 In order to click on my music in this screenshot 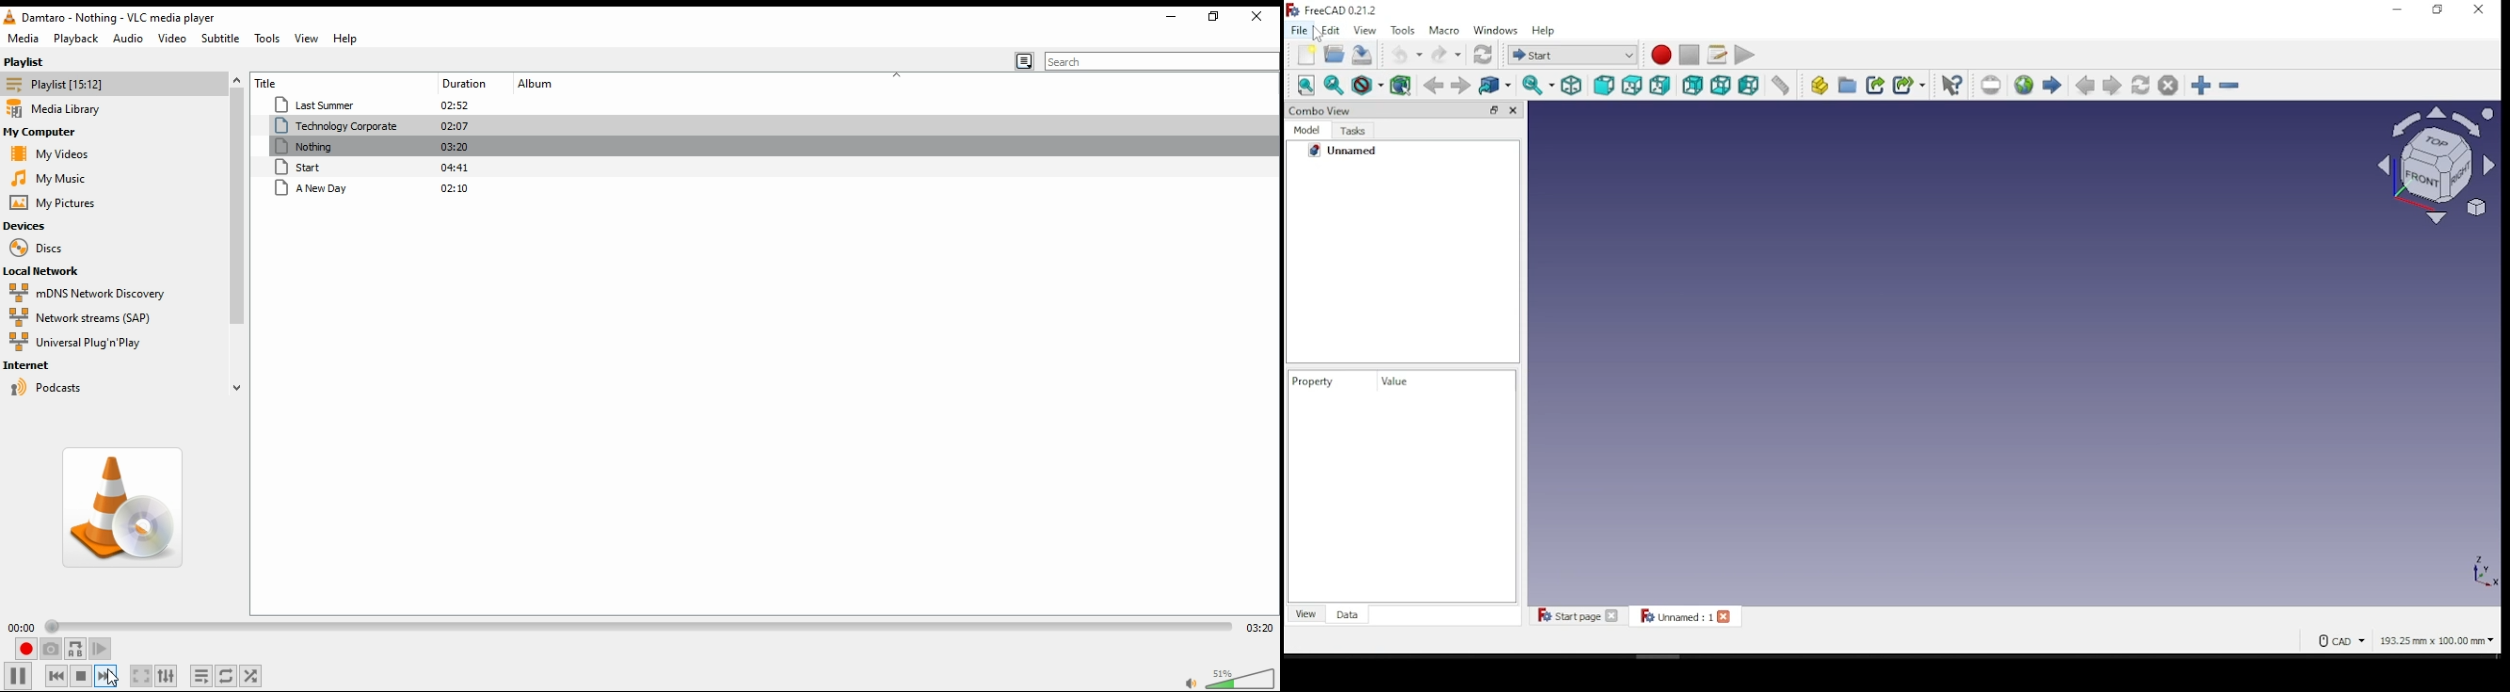, I will do `click(49, 178)`.